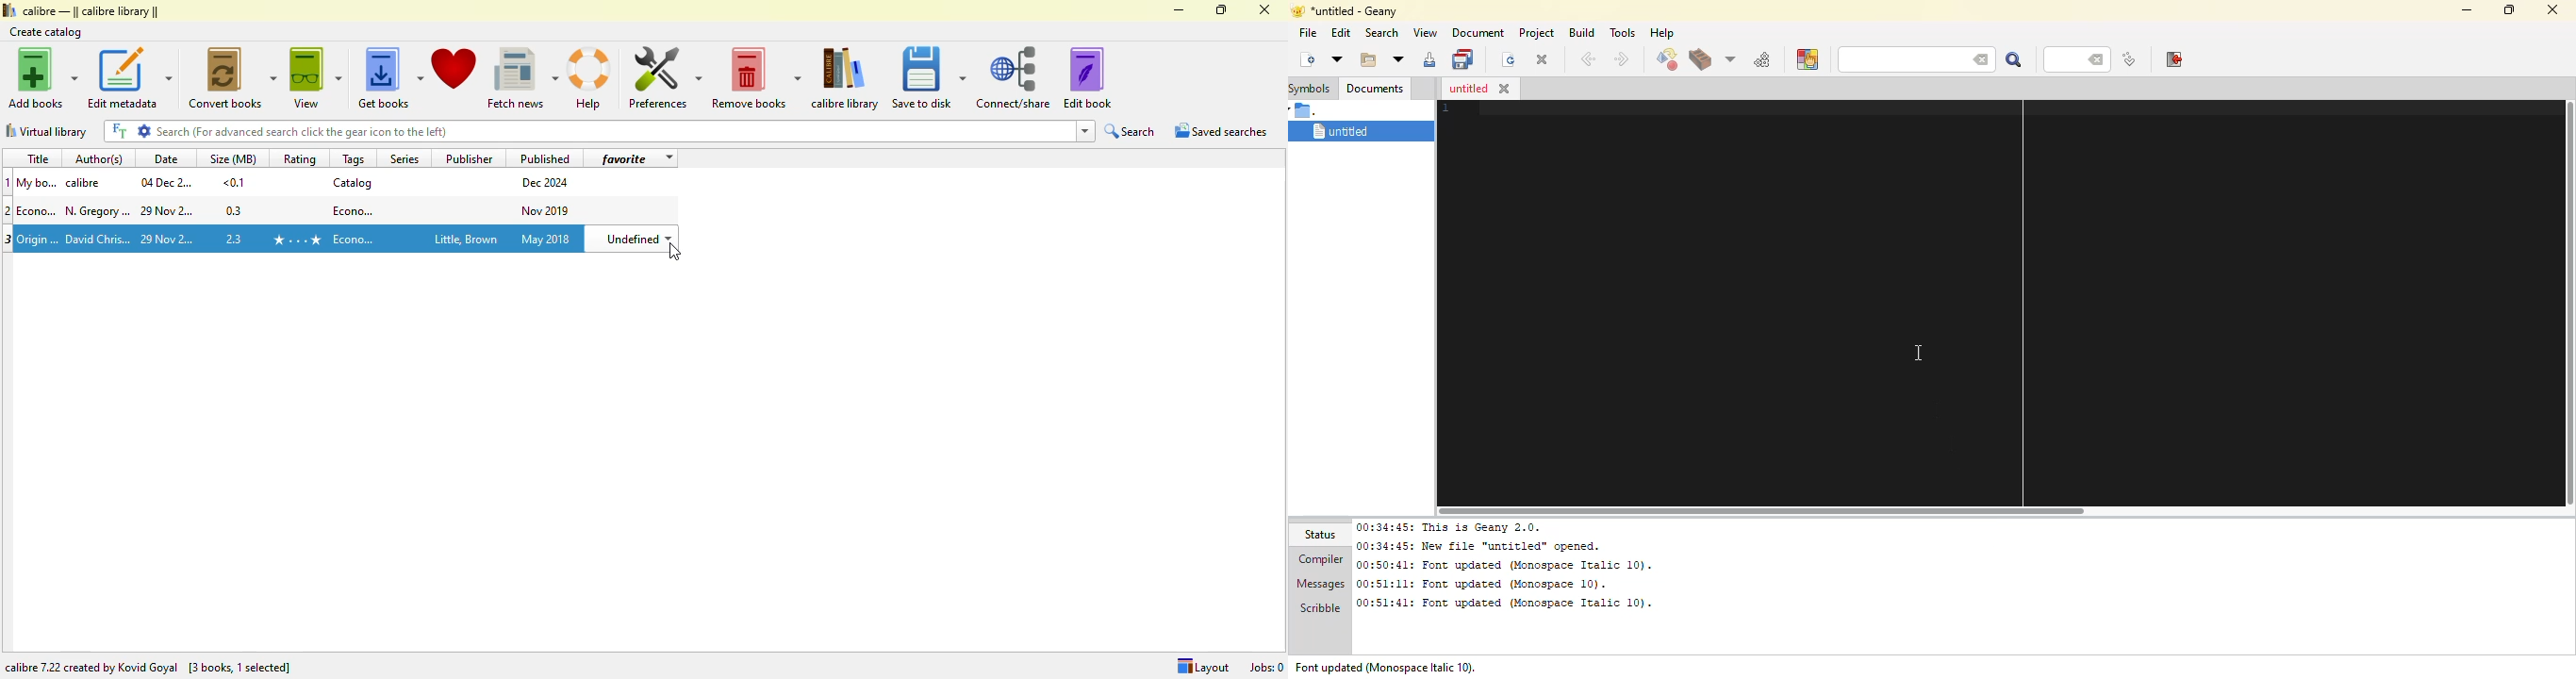 Image resolution: width=2576 pixels, height=700 pixels. What do you see at coordinates (355, 209) in the screenshot?
I see `tag` at bounding box center [355, 209].